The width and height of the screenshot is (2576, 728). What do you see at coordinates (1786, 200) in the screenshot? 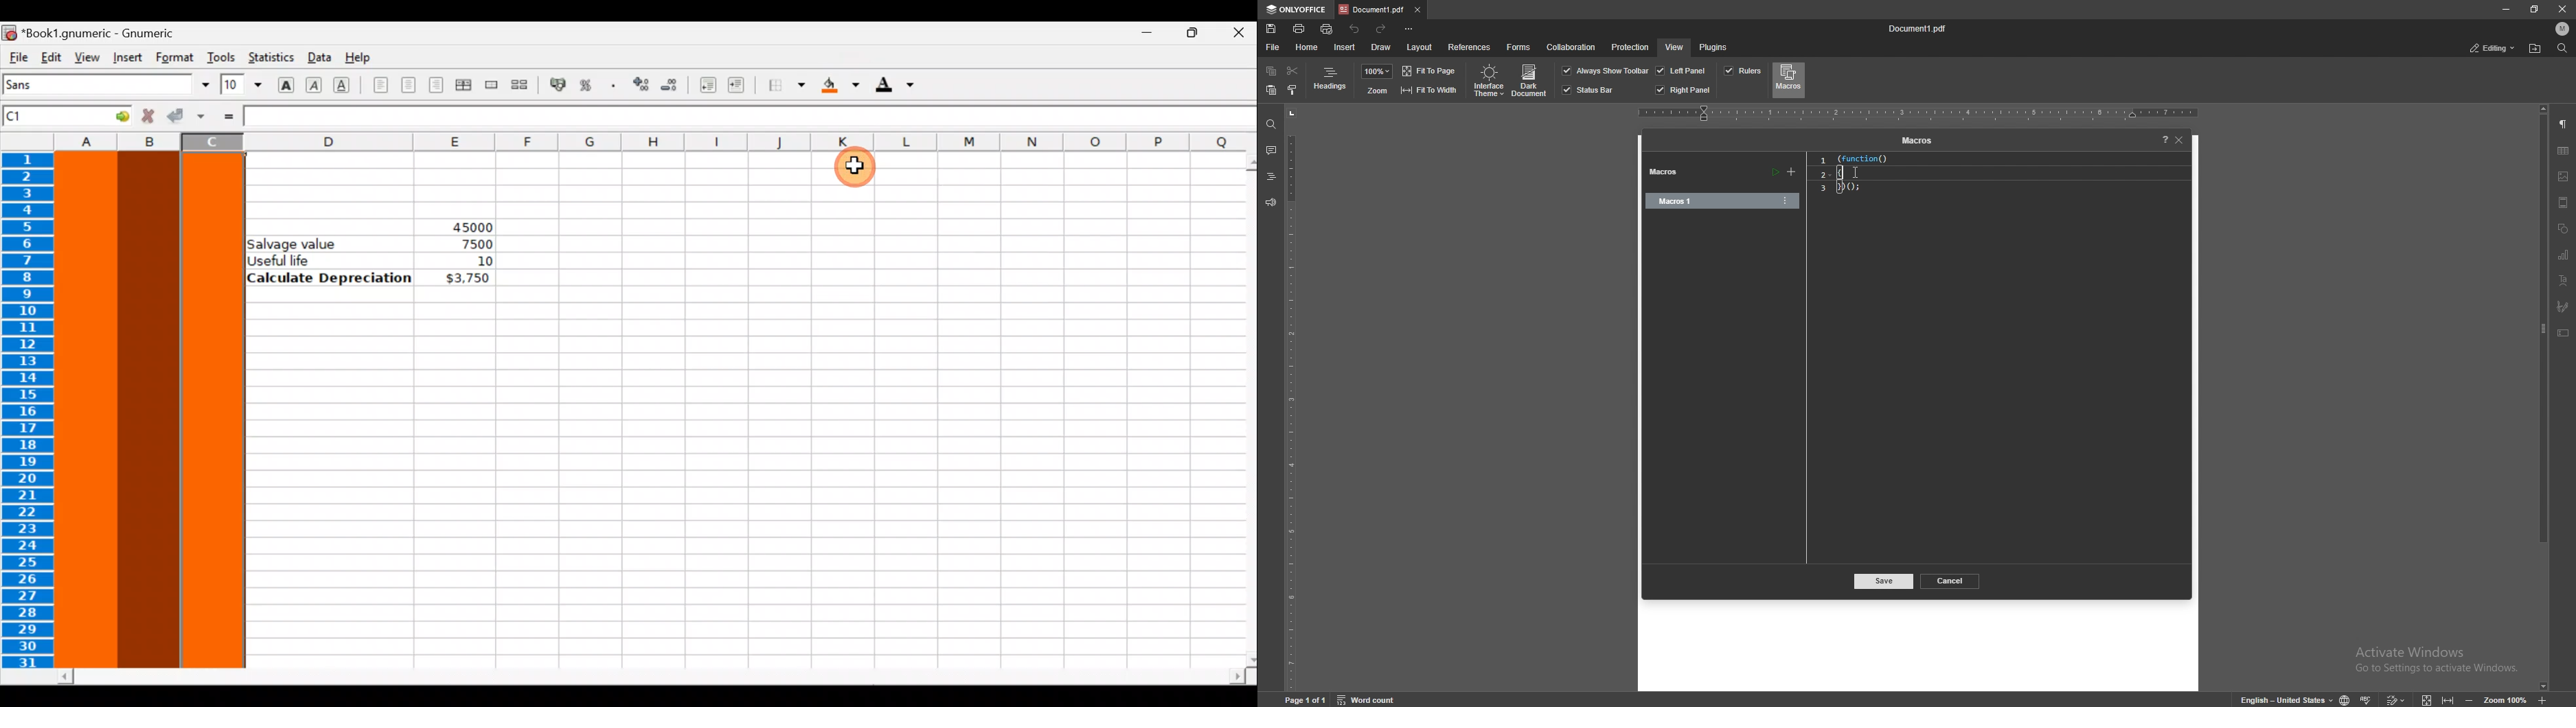
I see `options` at bounding box center [1786, 200].